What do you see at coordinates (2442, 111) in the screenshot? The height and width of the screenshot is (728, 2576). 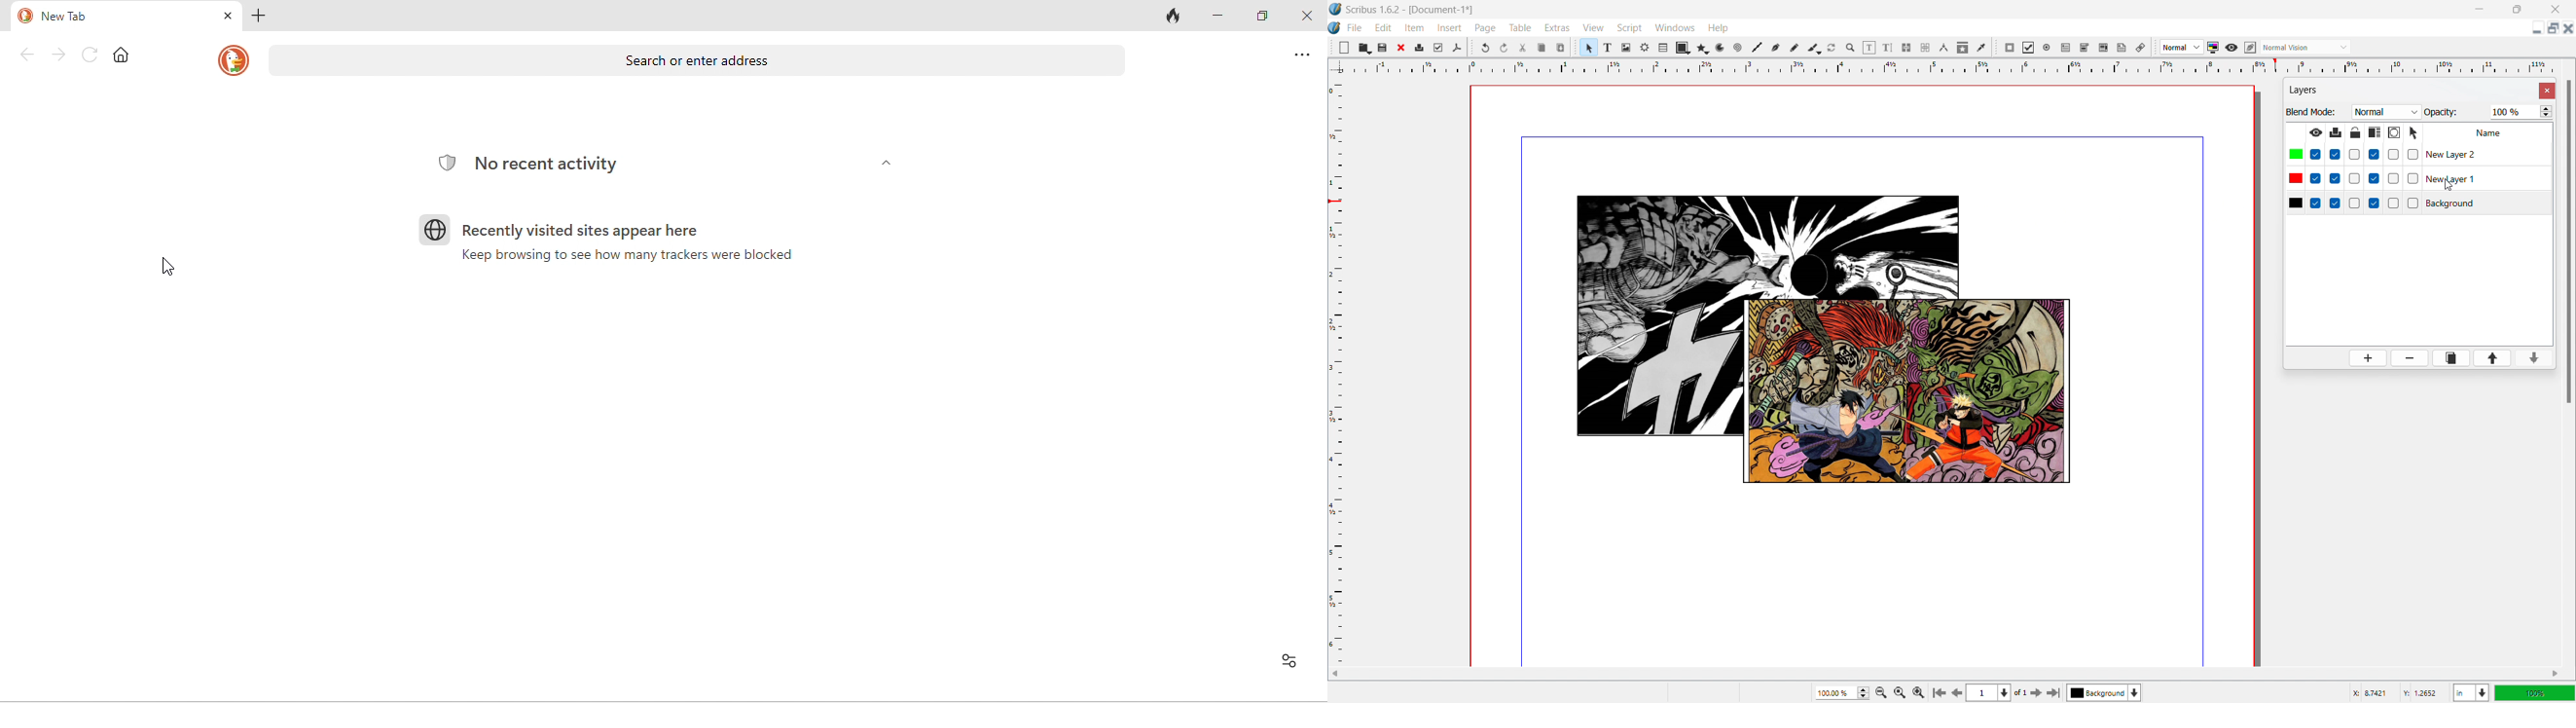 I see `Opacity` at bounding box center [2442, 111].